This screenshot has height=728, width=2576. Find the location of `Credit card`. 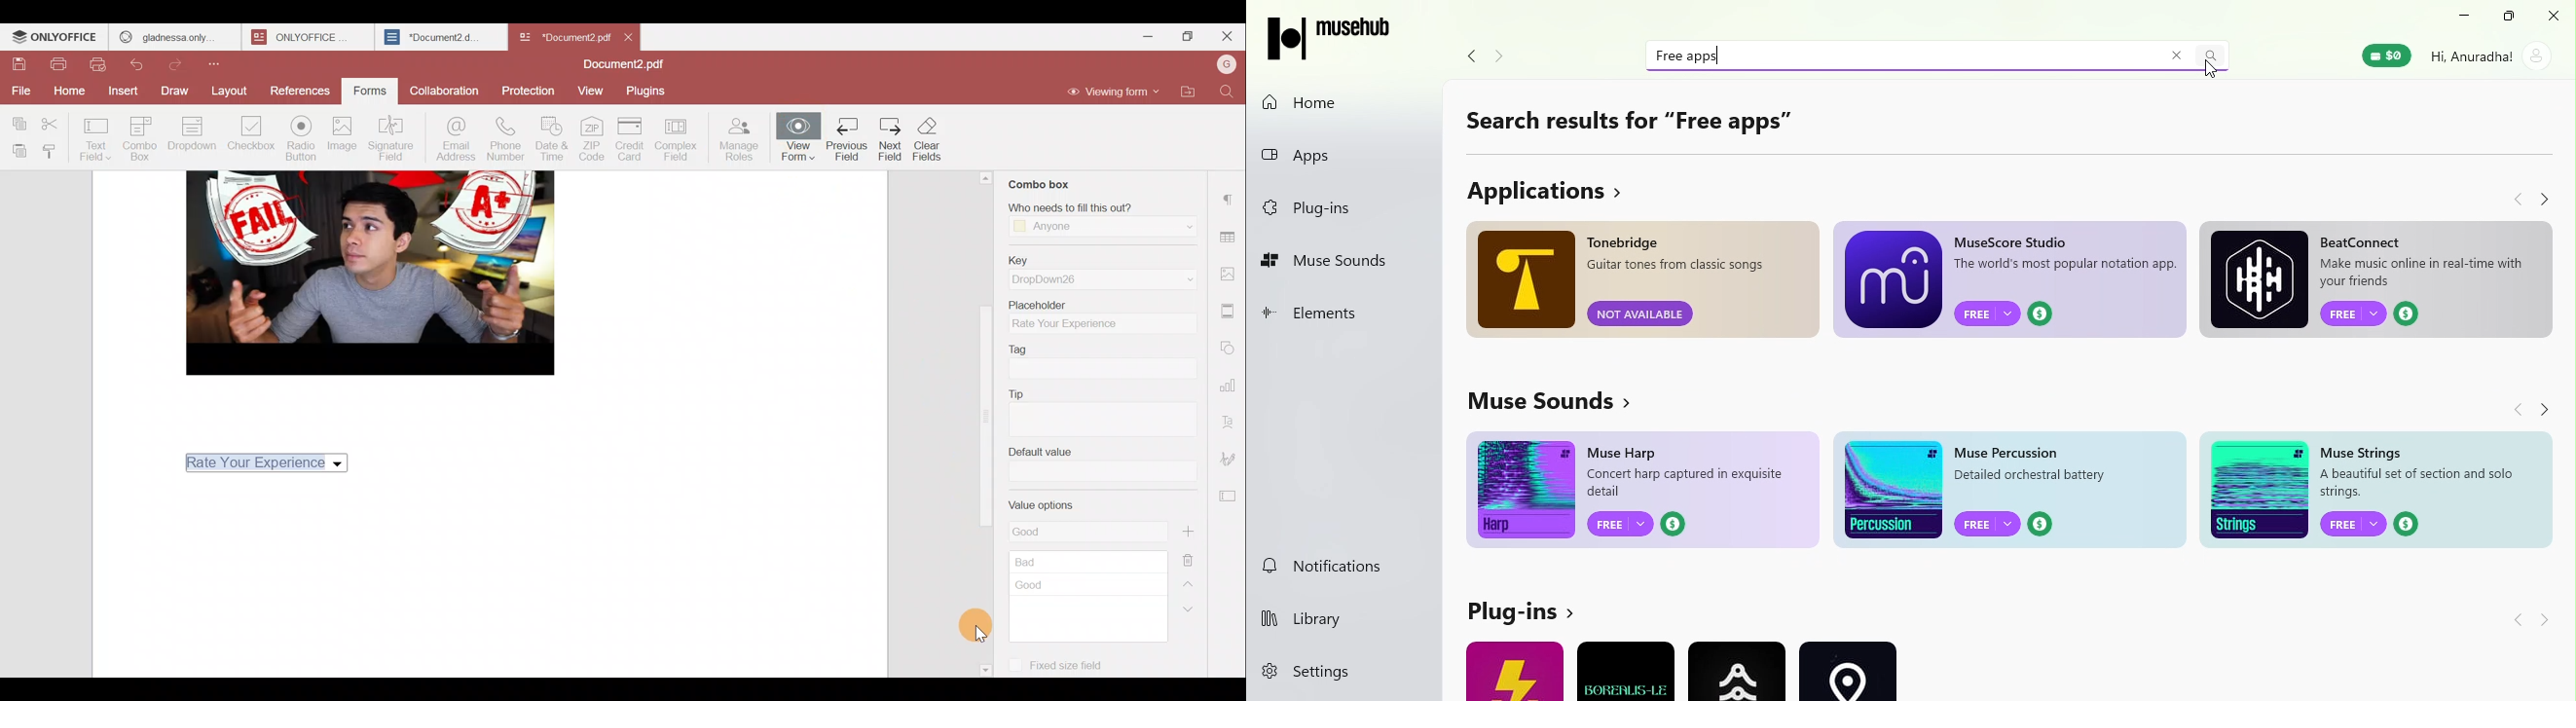

Credit card is located at coordinates (632, 139).